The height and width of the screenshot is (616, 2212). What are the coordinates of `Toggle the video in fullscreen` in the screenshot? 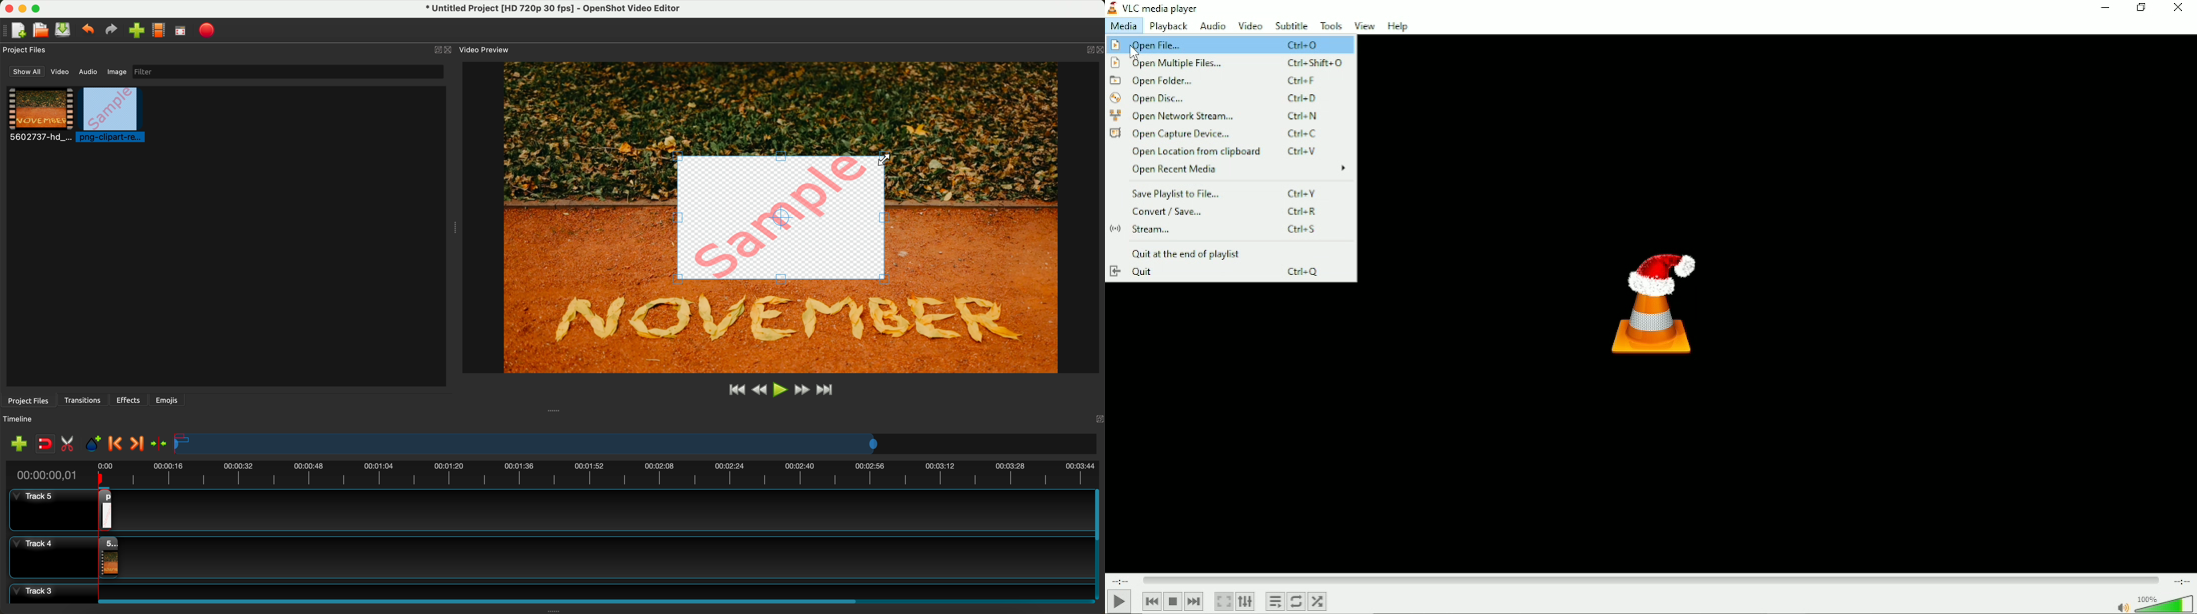 It's located at (1223, 601).